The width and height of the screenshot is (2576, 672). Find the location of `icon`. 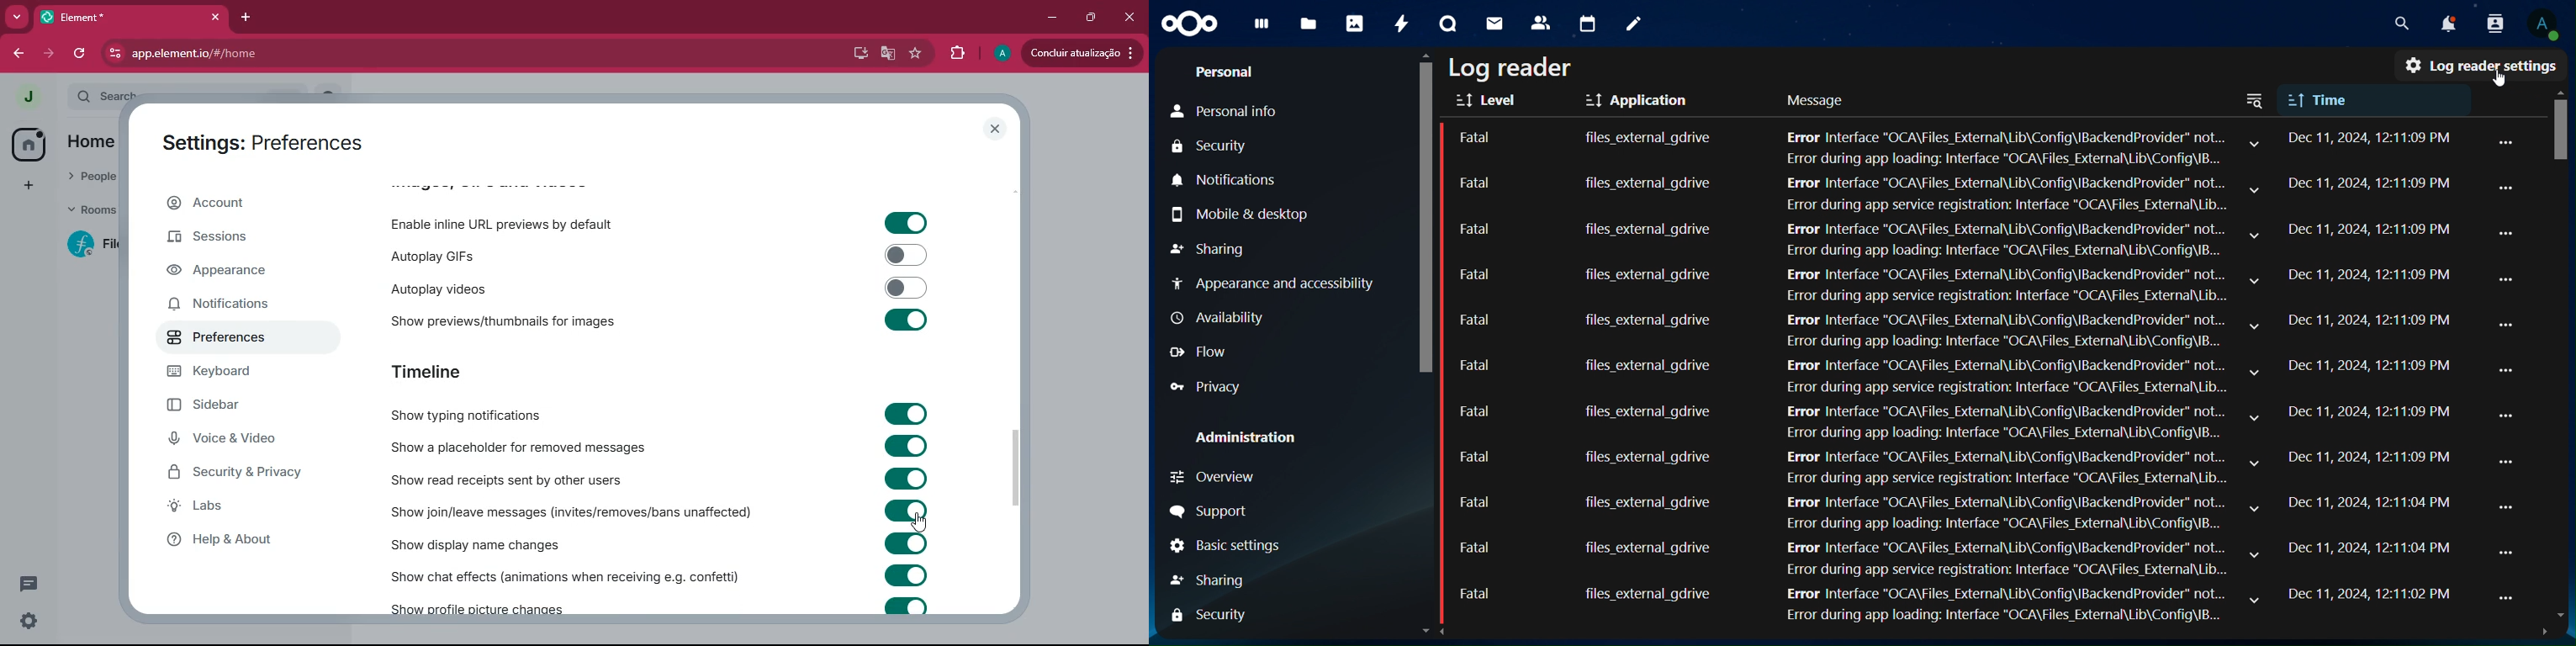

icon is located at coordinates (1193, 24).